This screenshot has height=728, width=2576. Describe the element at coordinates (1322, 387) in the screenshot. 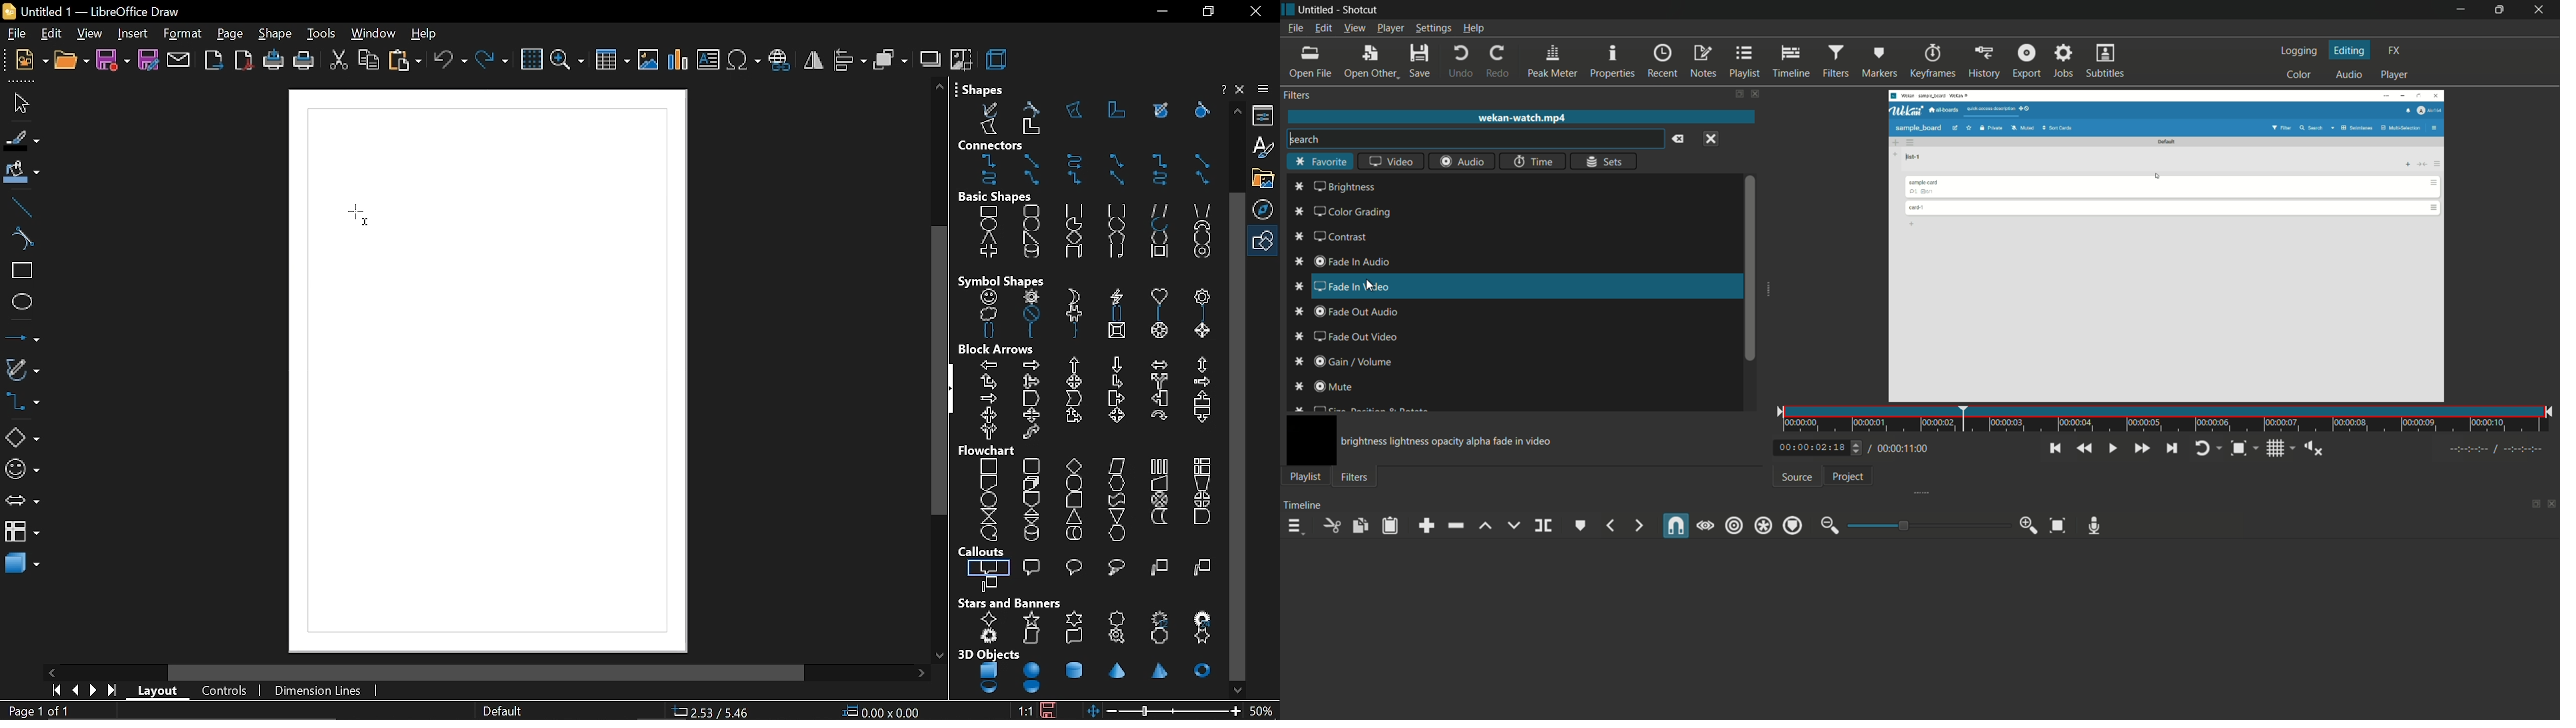

I see `mute` at that location.